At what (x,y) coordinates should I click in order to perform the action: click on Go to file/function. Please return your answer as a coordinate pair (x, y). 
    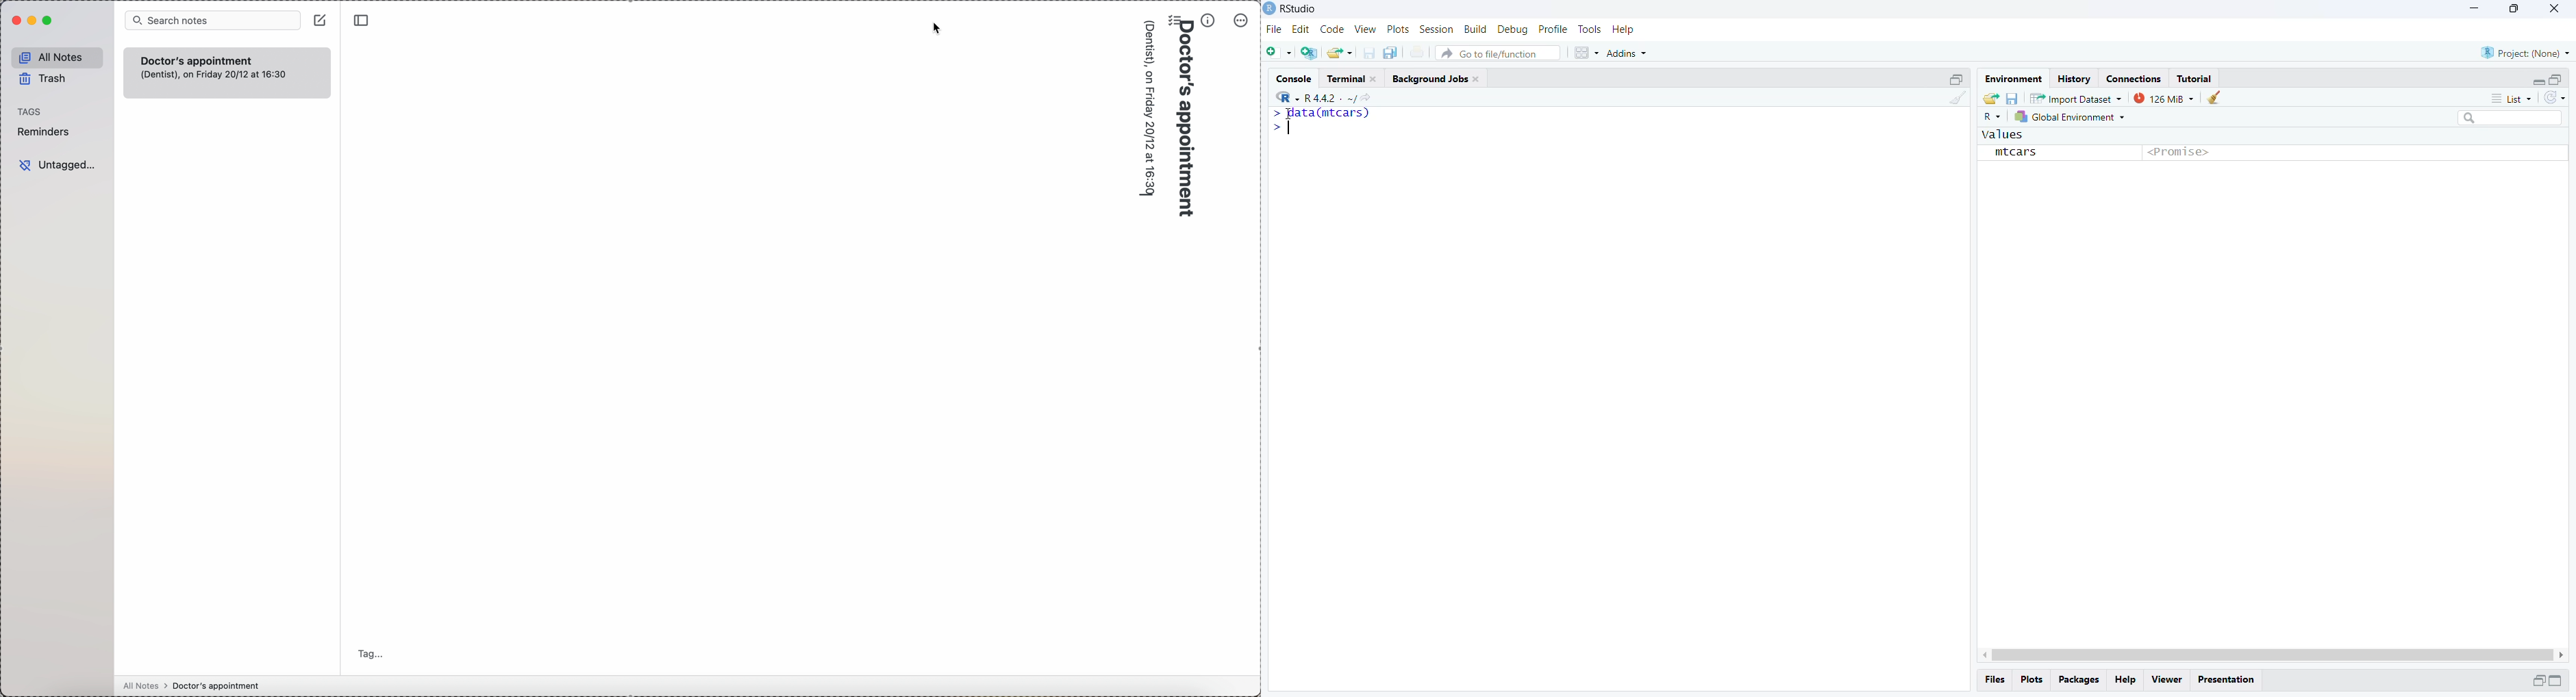
    Looking at the image, I should click on (1497, 53).